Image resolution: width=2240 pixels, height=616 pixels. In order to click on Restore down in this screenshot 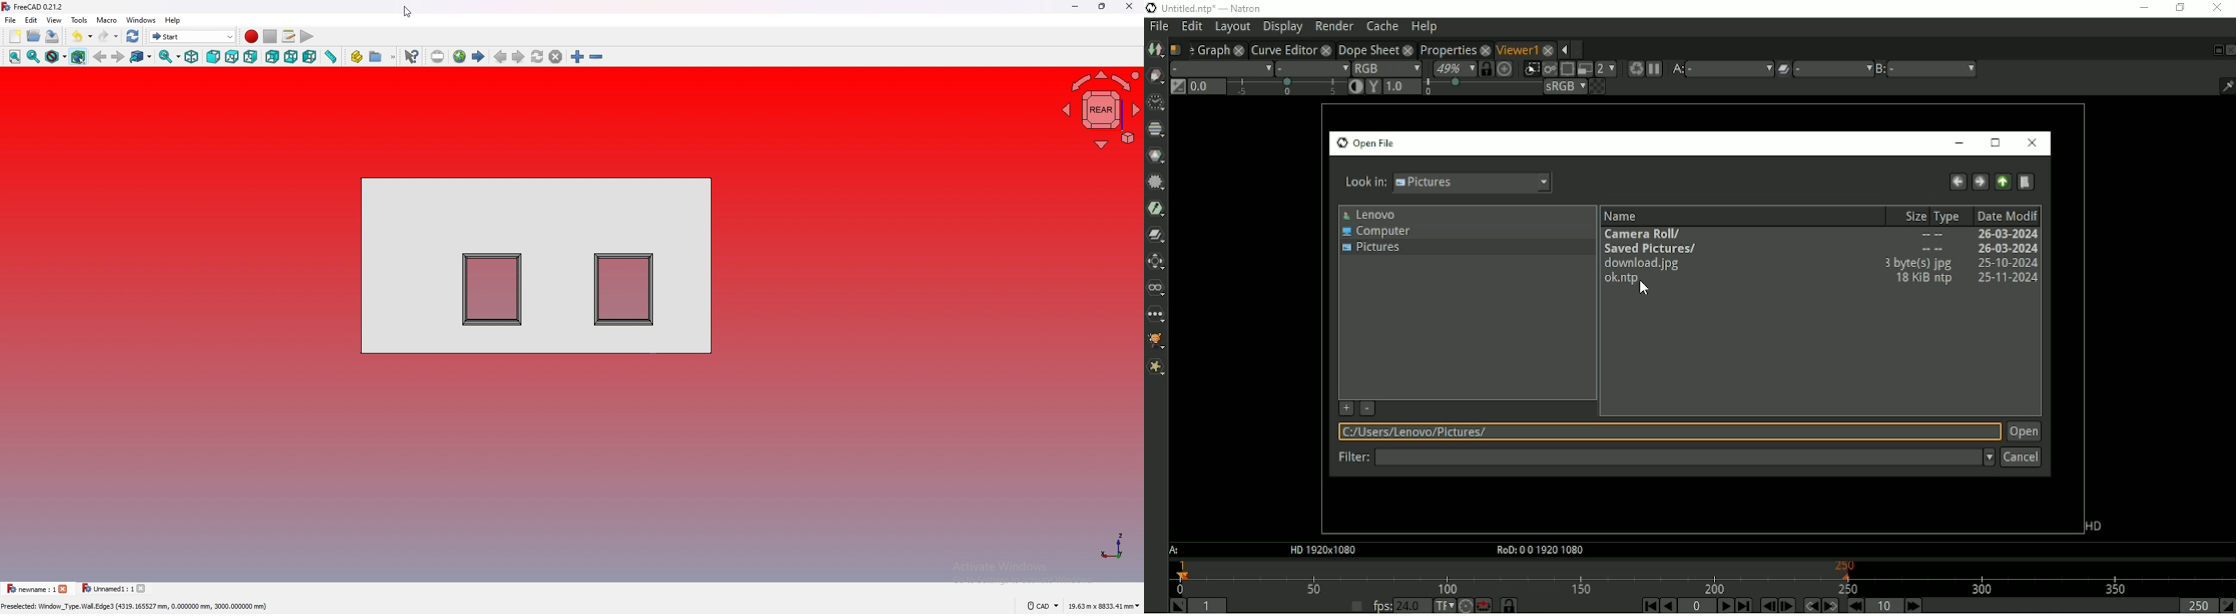, I will do `click(2179, 8)`.